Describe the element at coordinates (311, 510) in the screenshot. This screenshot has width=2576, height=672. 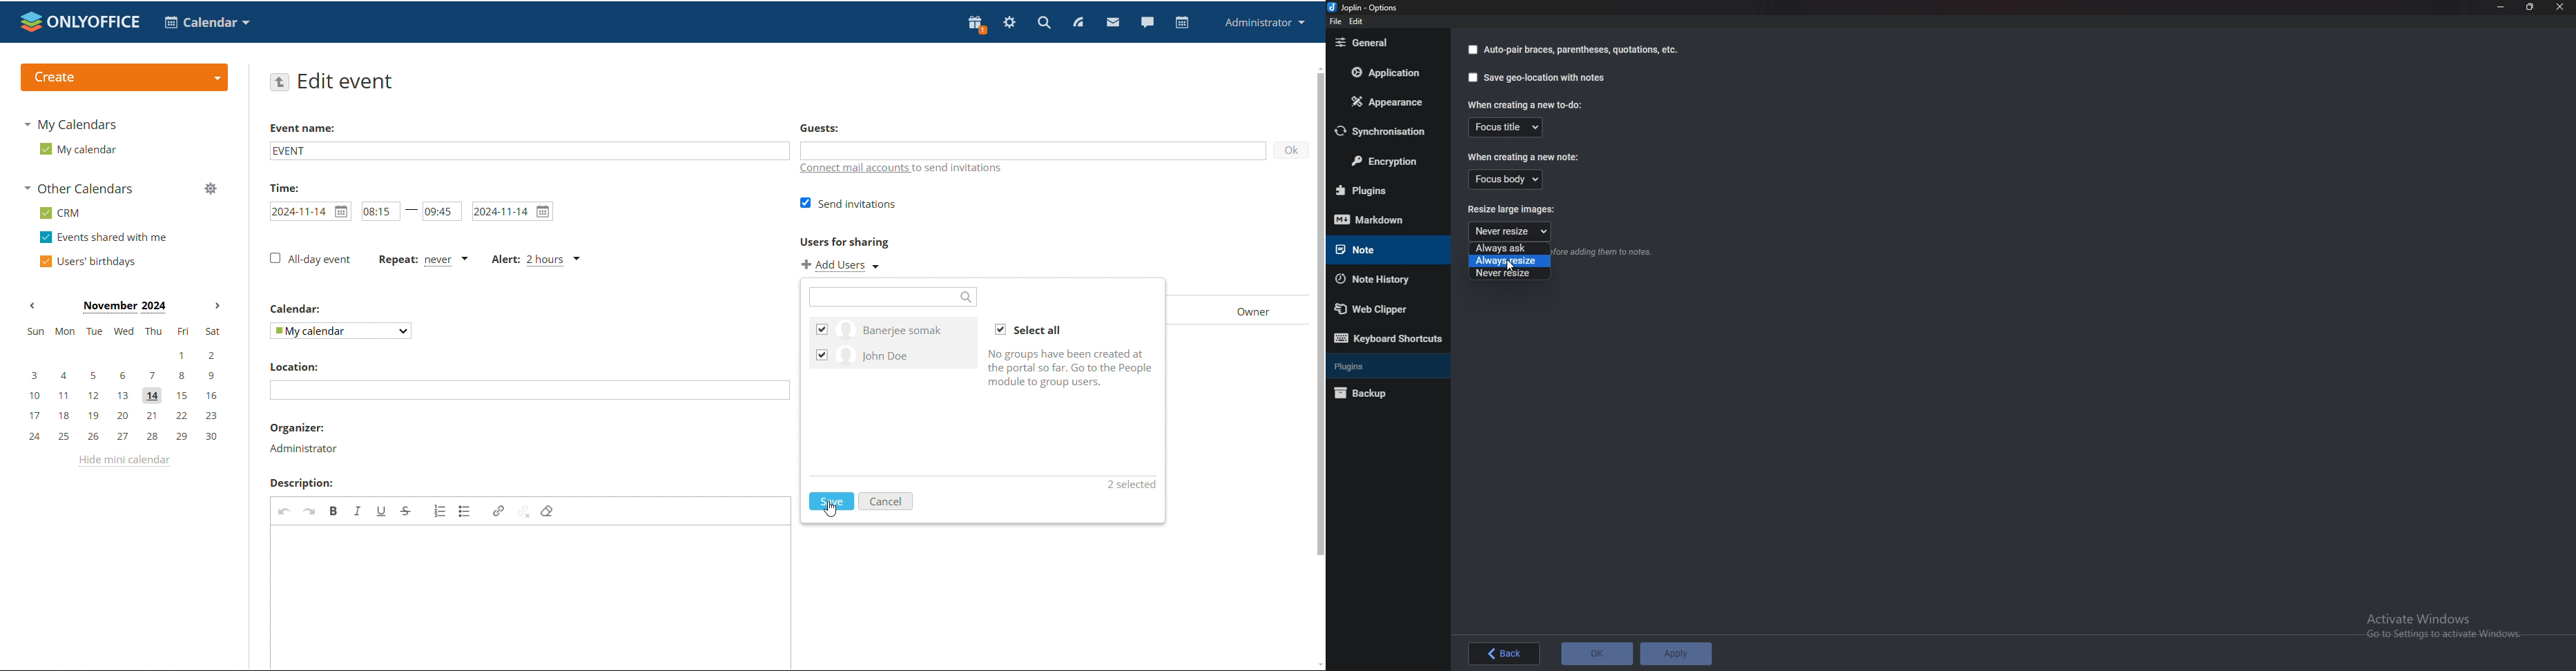
I see `redo` at that location.